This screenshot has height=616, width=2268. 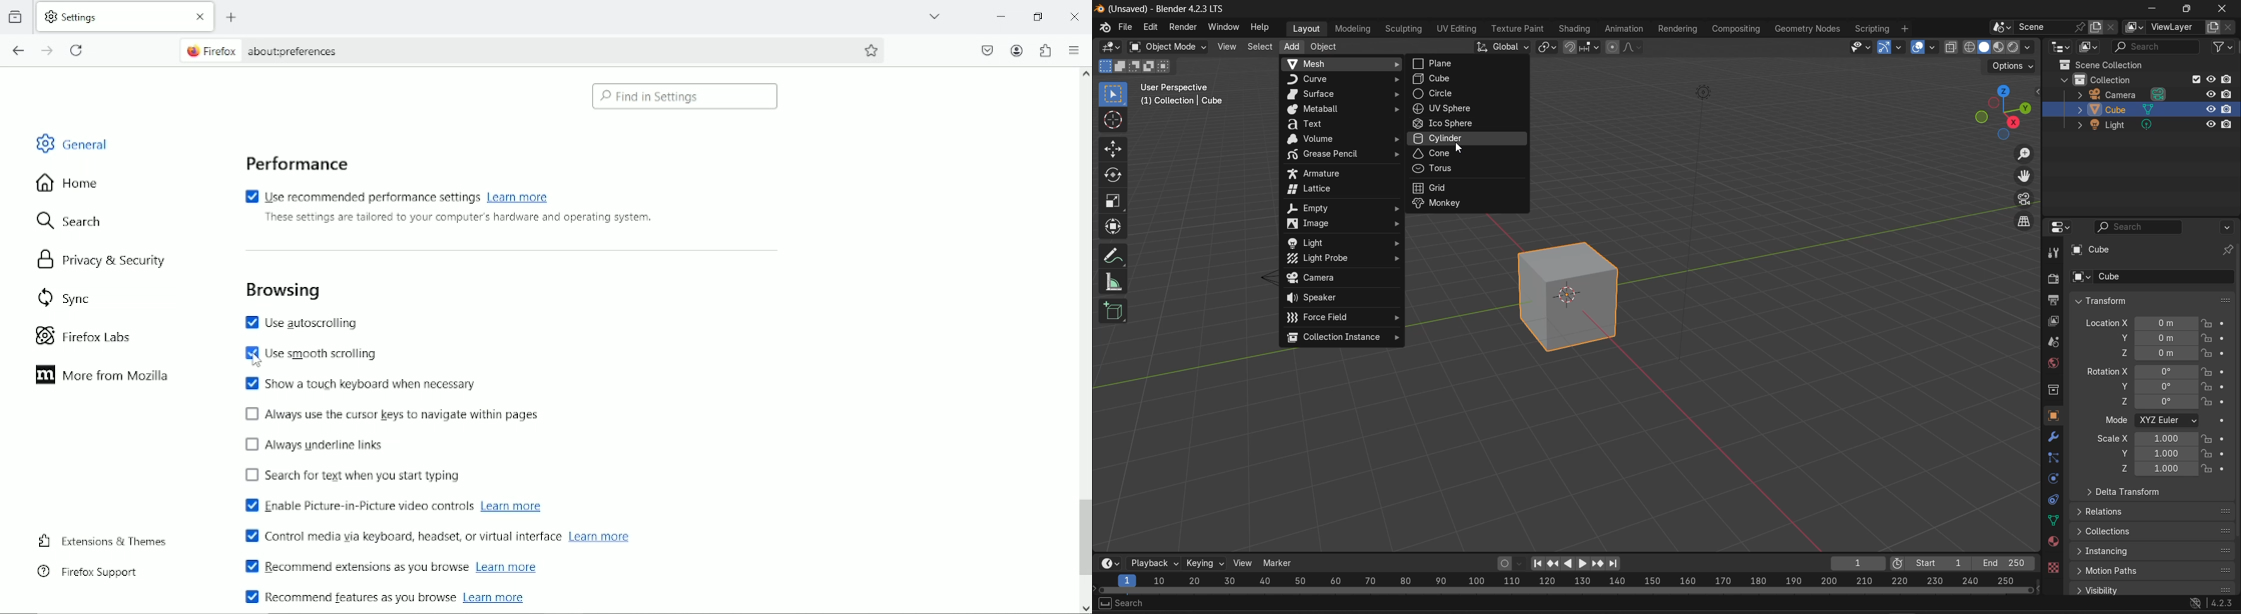 I want to click on UV sphere, so click(x=1467, y=108).